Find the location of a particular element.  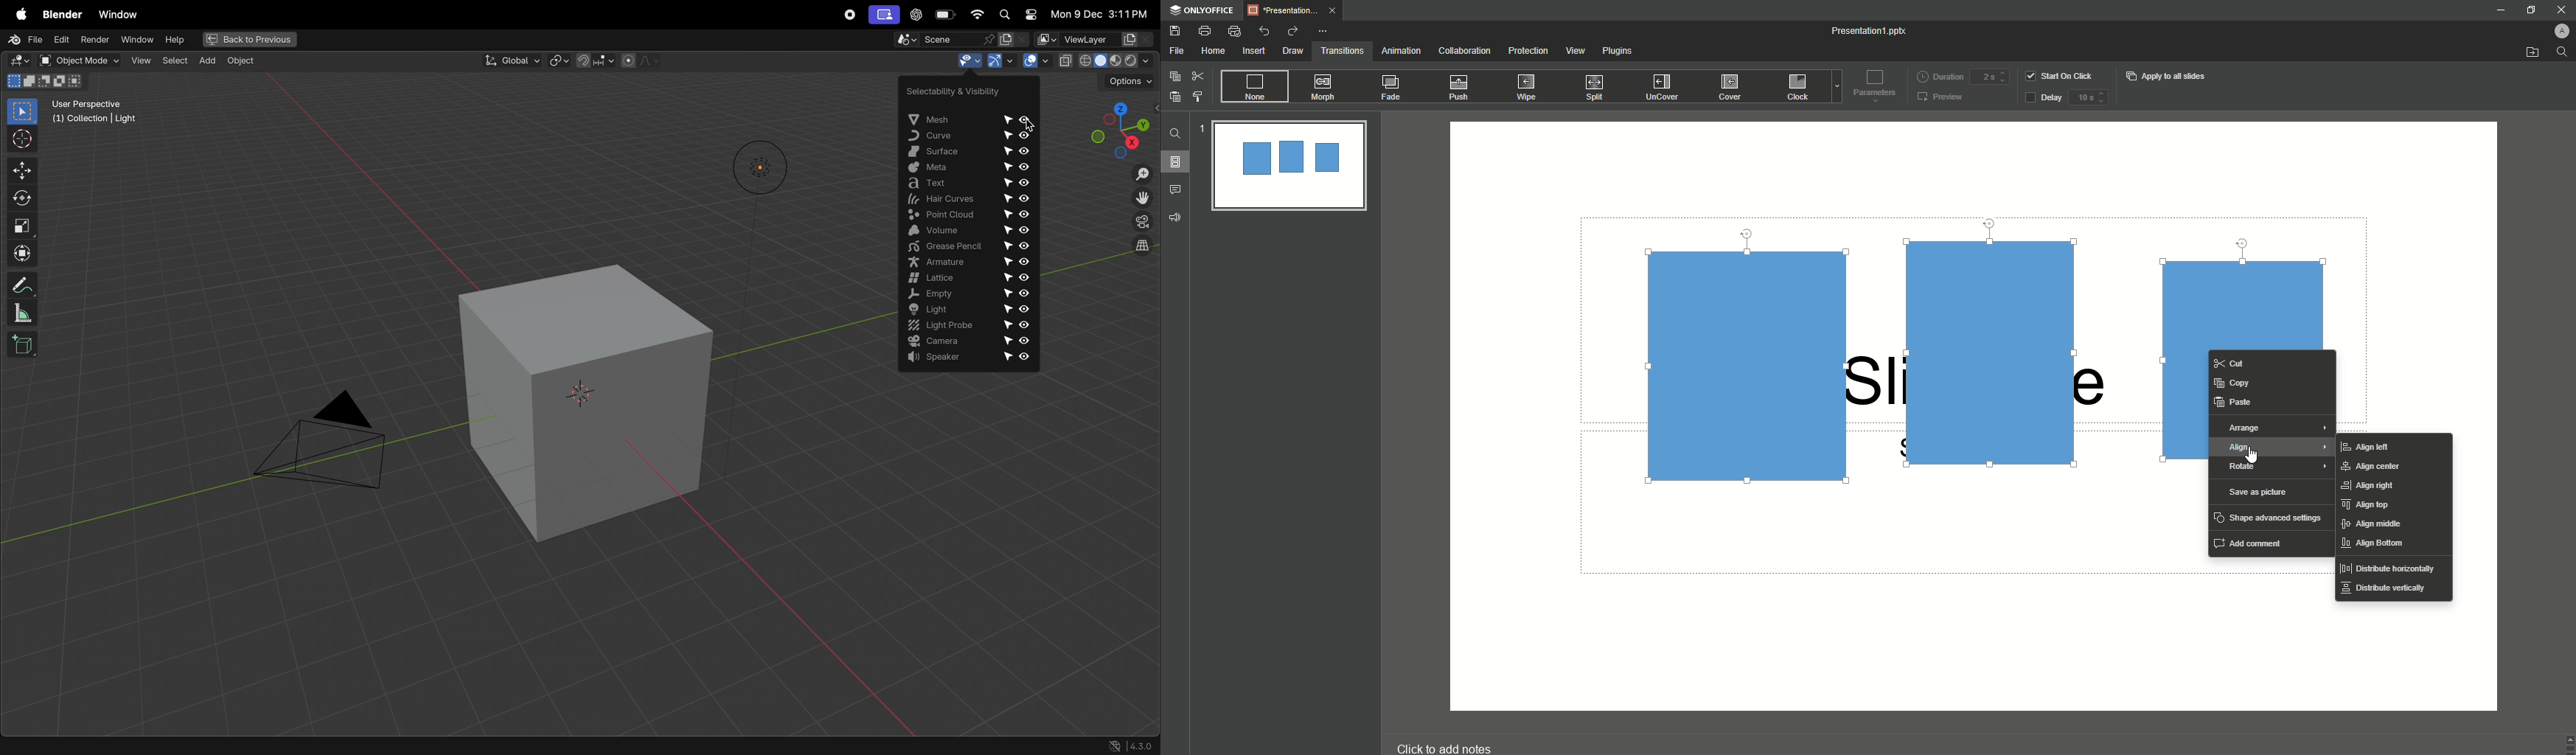

Animation is located at coordinates (1400, 51).